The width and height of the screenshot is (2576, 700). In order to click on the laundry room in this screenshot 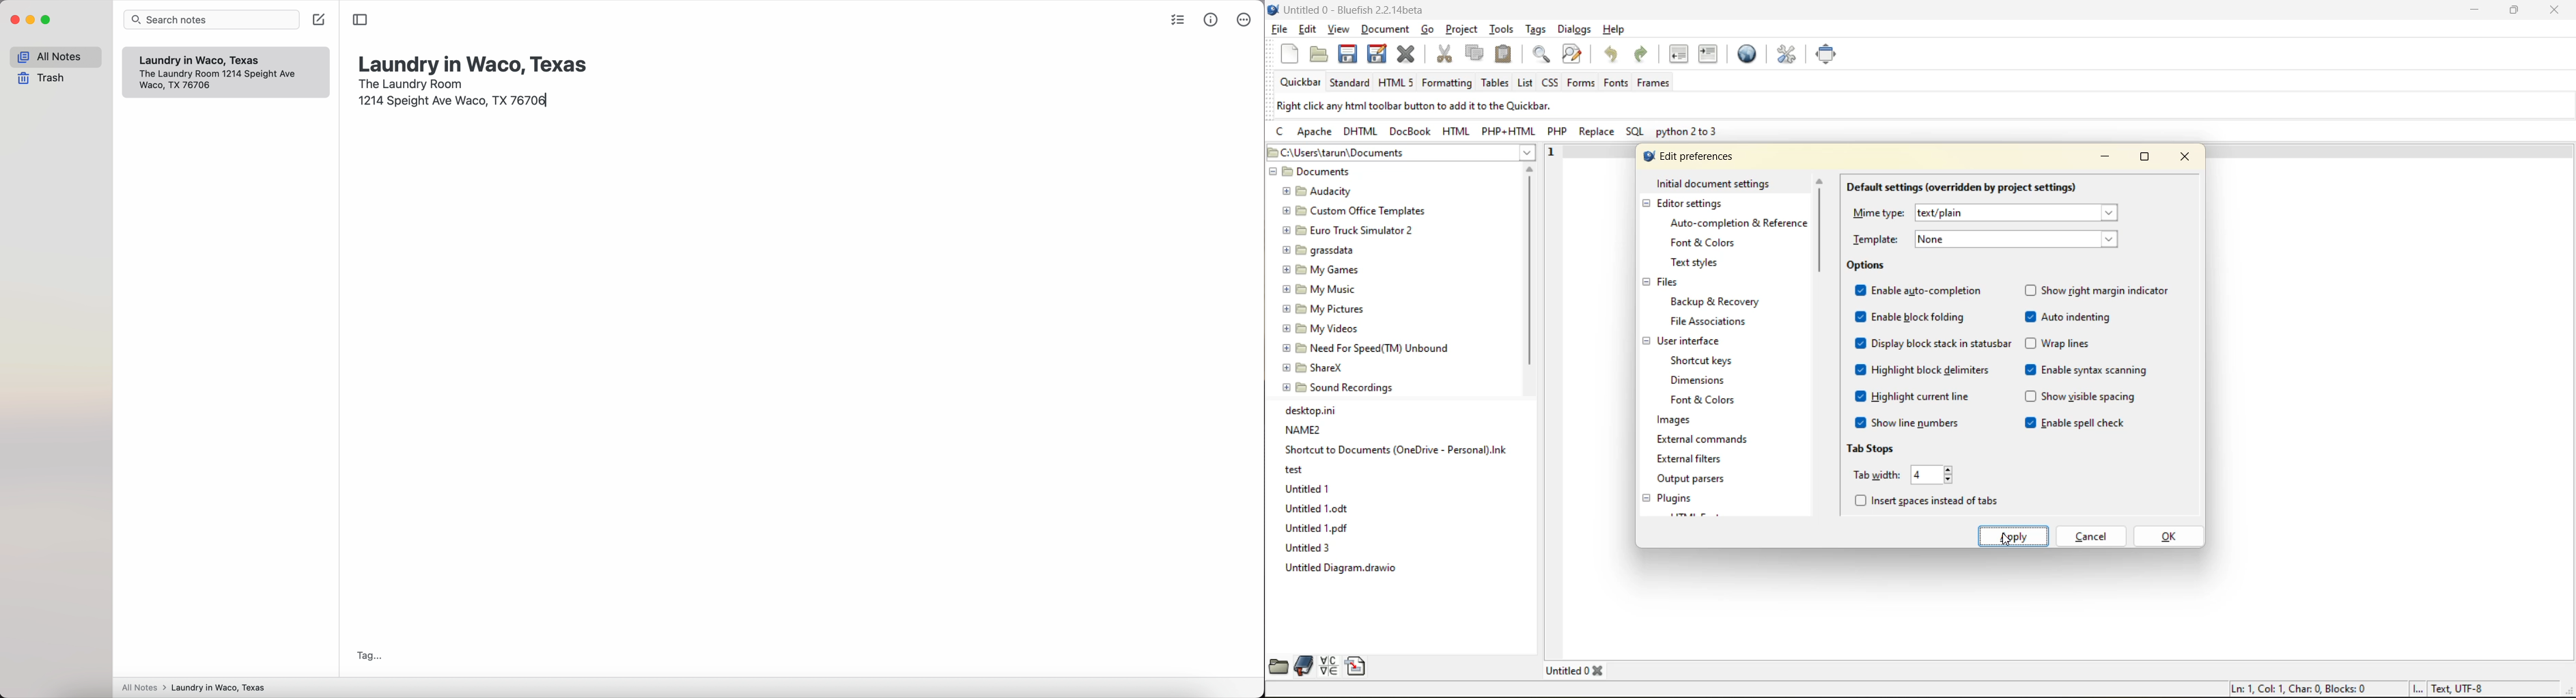, I will do `click(412, 82)`.